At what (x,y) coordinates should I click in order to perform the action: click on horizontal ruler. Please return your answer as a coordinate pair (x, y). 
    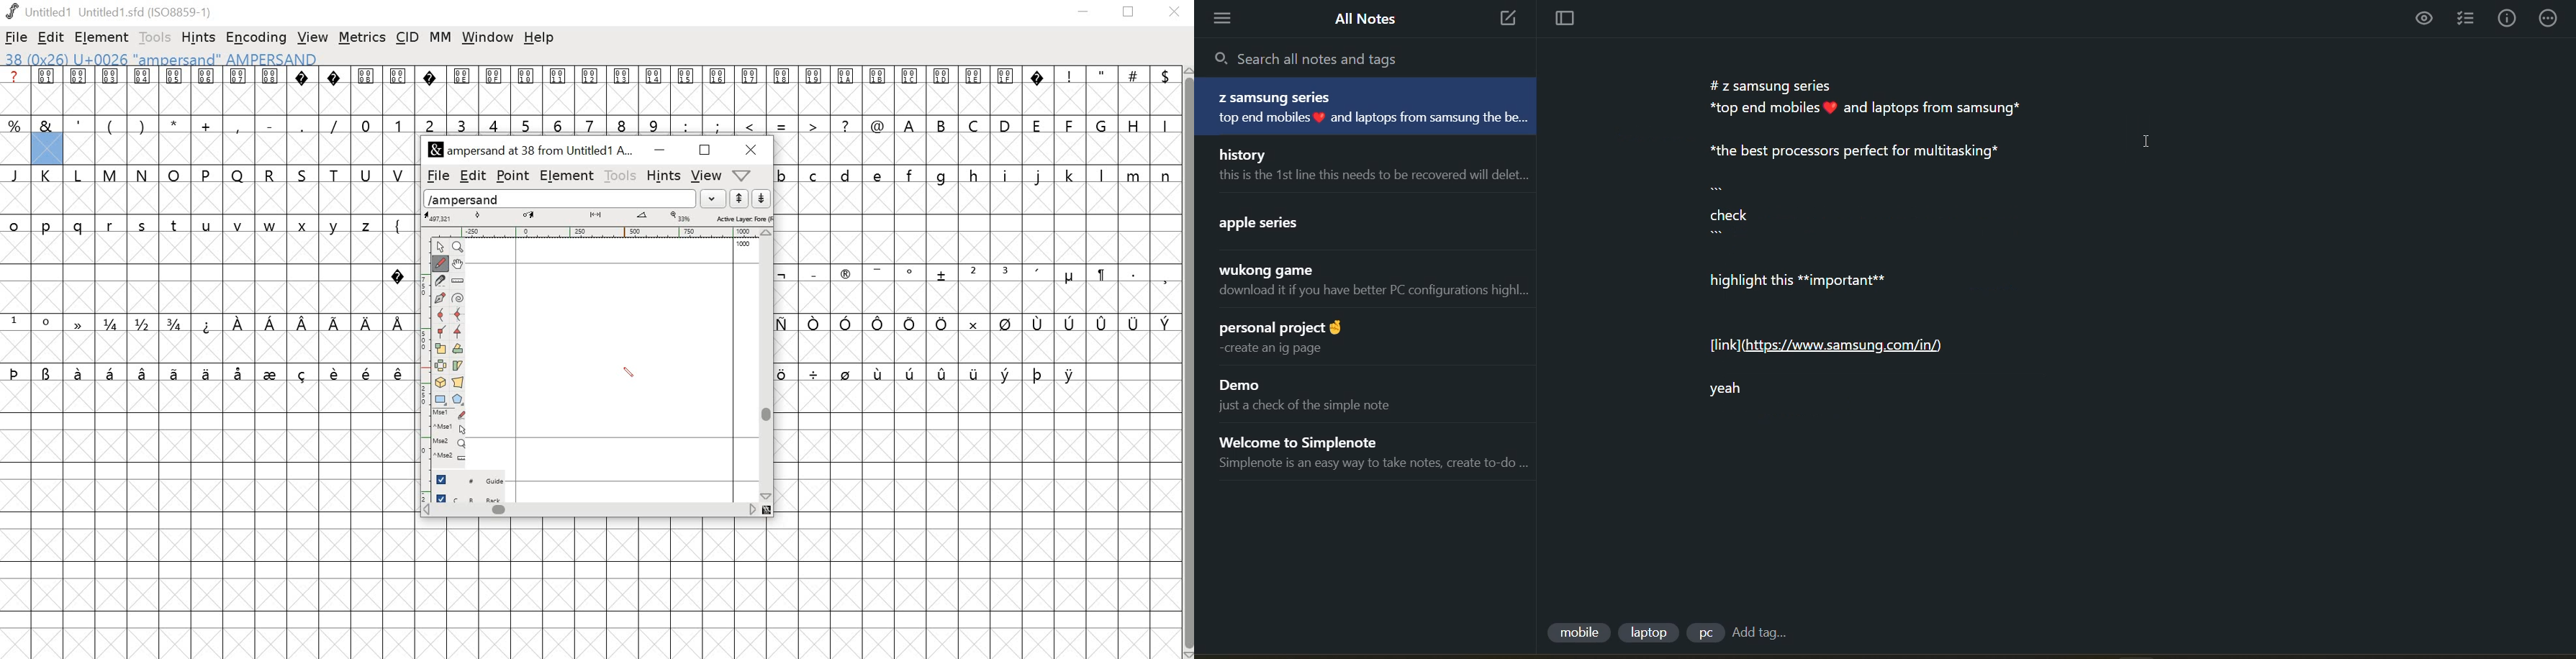
    Looking at the image, I should click on (597, 231).